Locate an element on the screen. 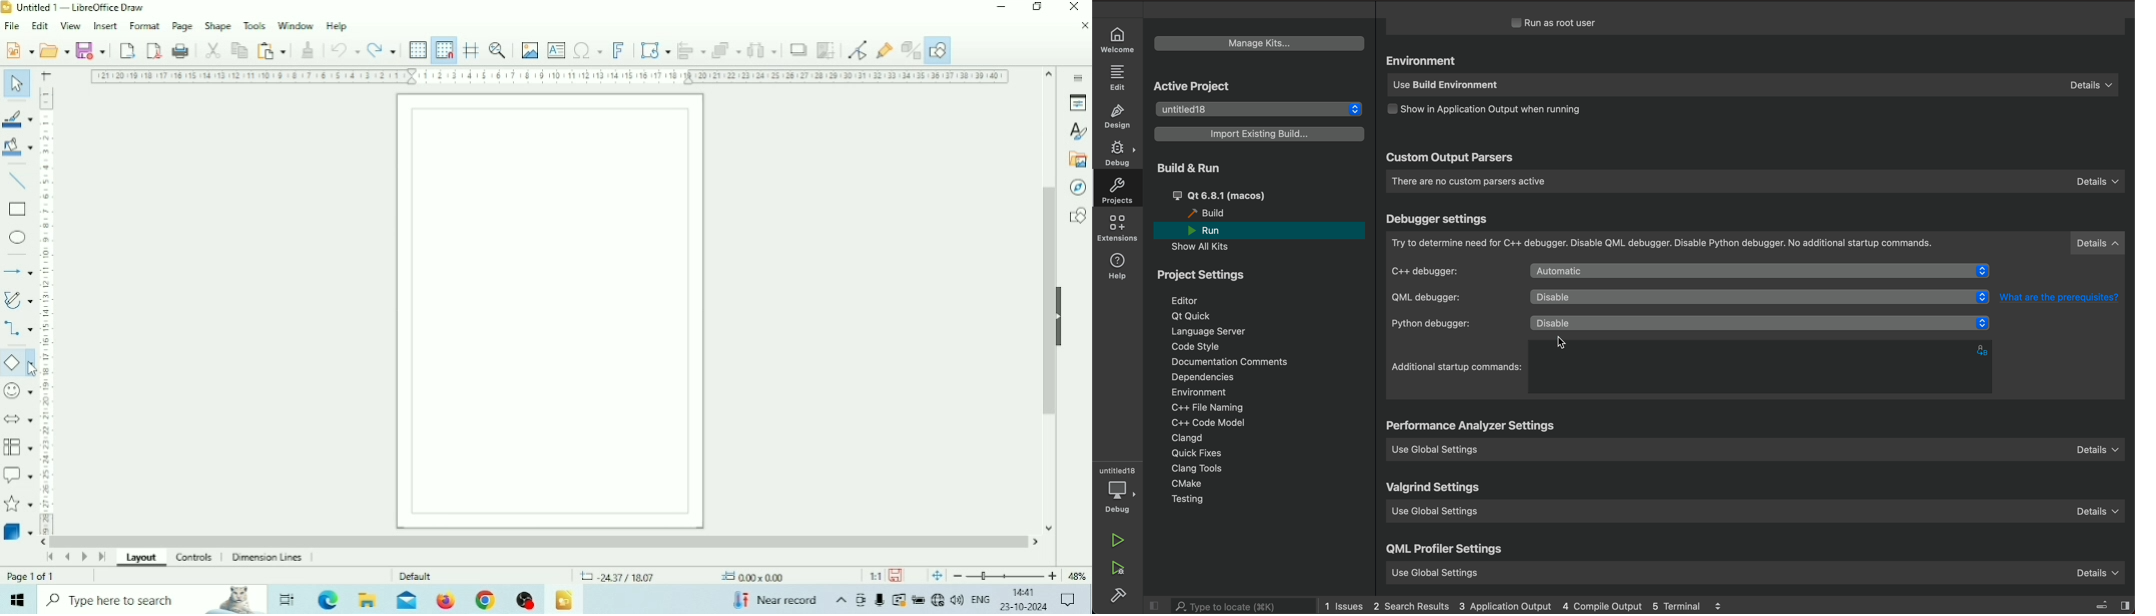 This screenshot has width=2156, height=616. Save is located at coordinates (91, 49).